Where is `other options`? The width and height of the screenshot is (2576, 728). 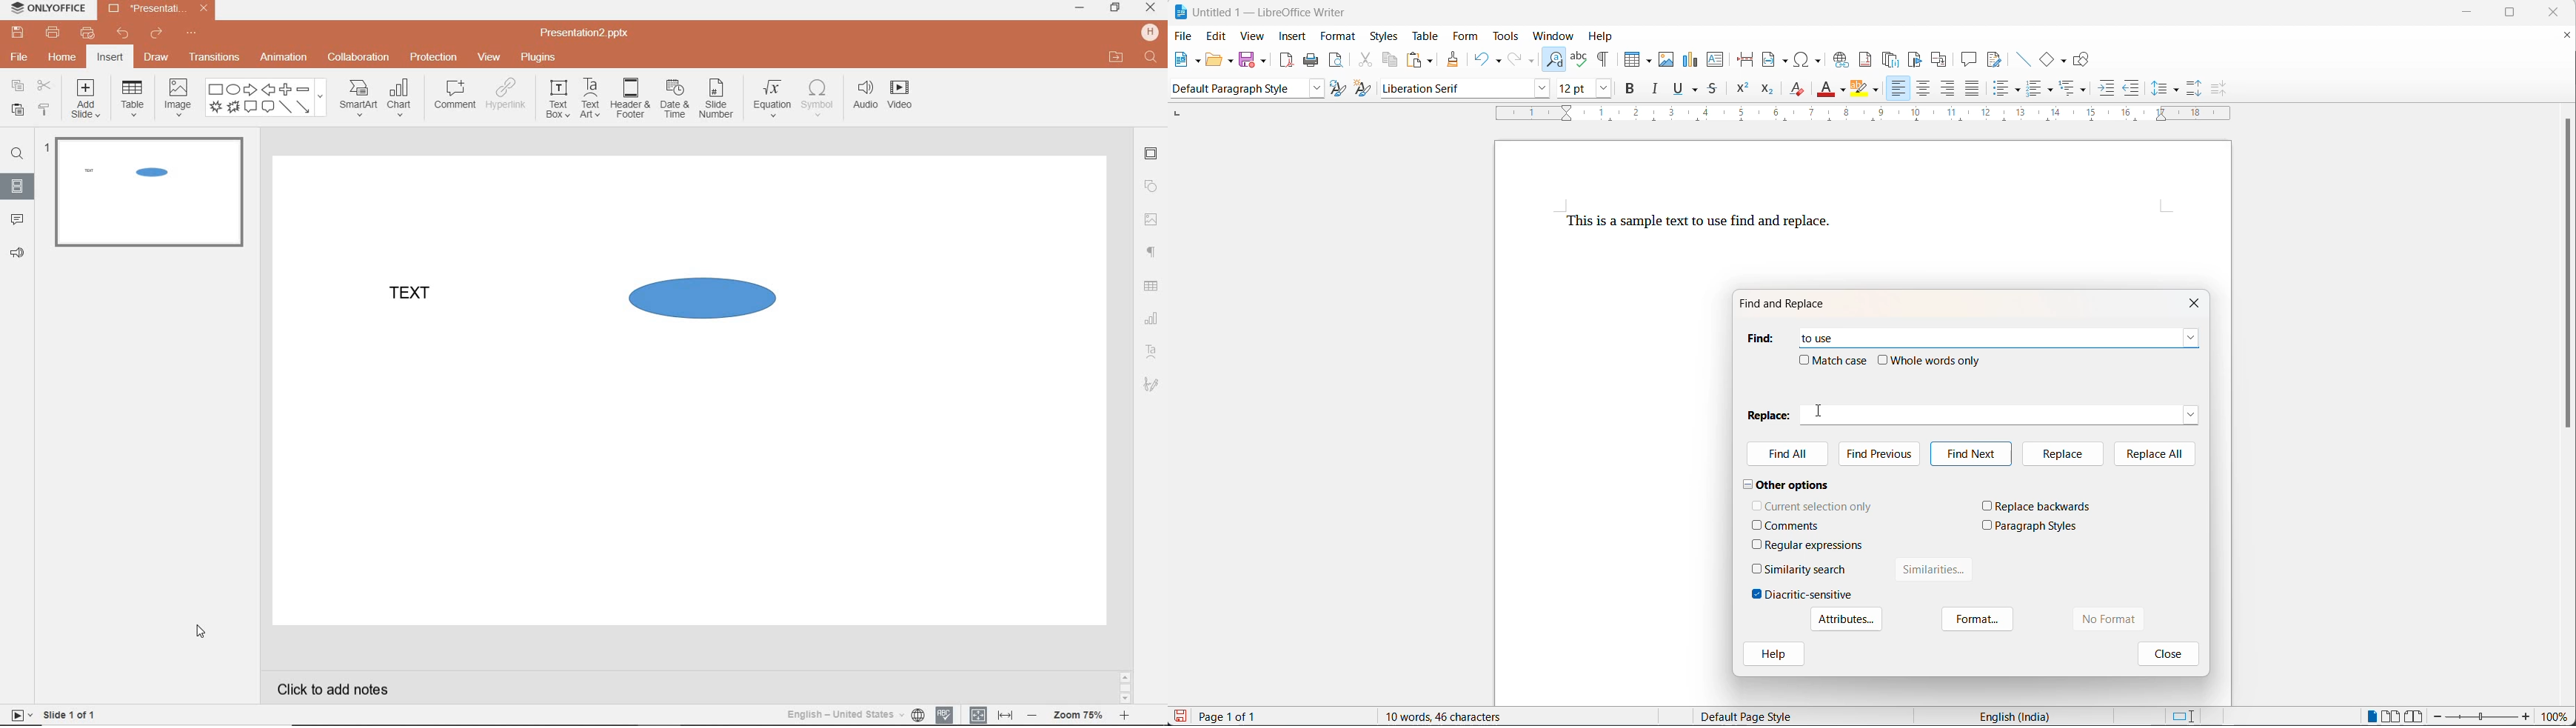
other options is located at coordinates (1787, 484).